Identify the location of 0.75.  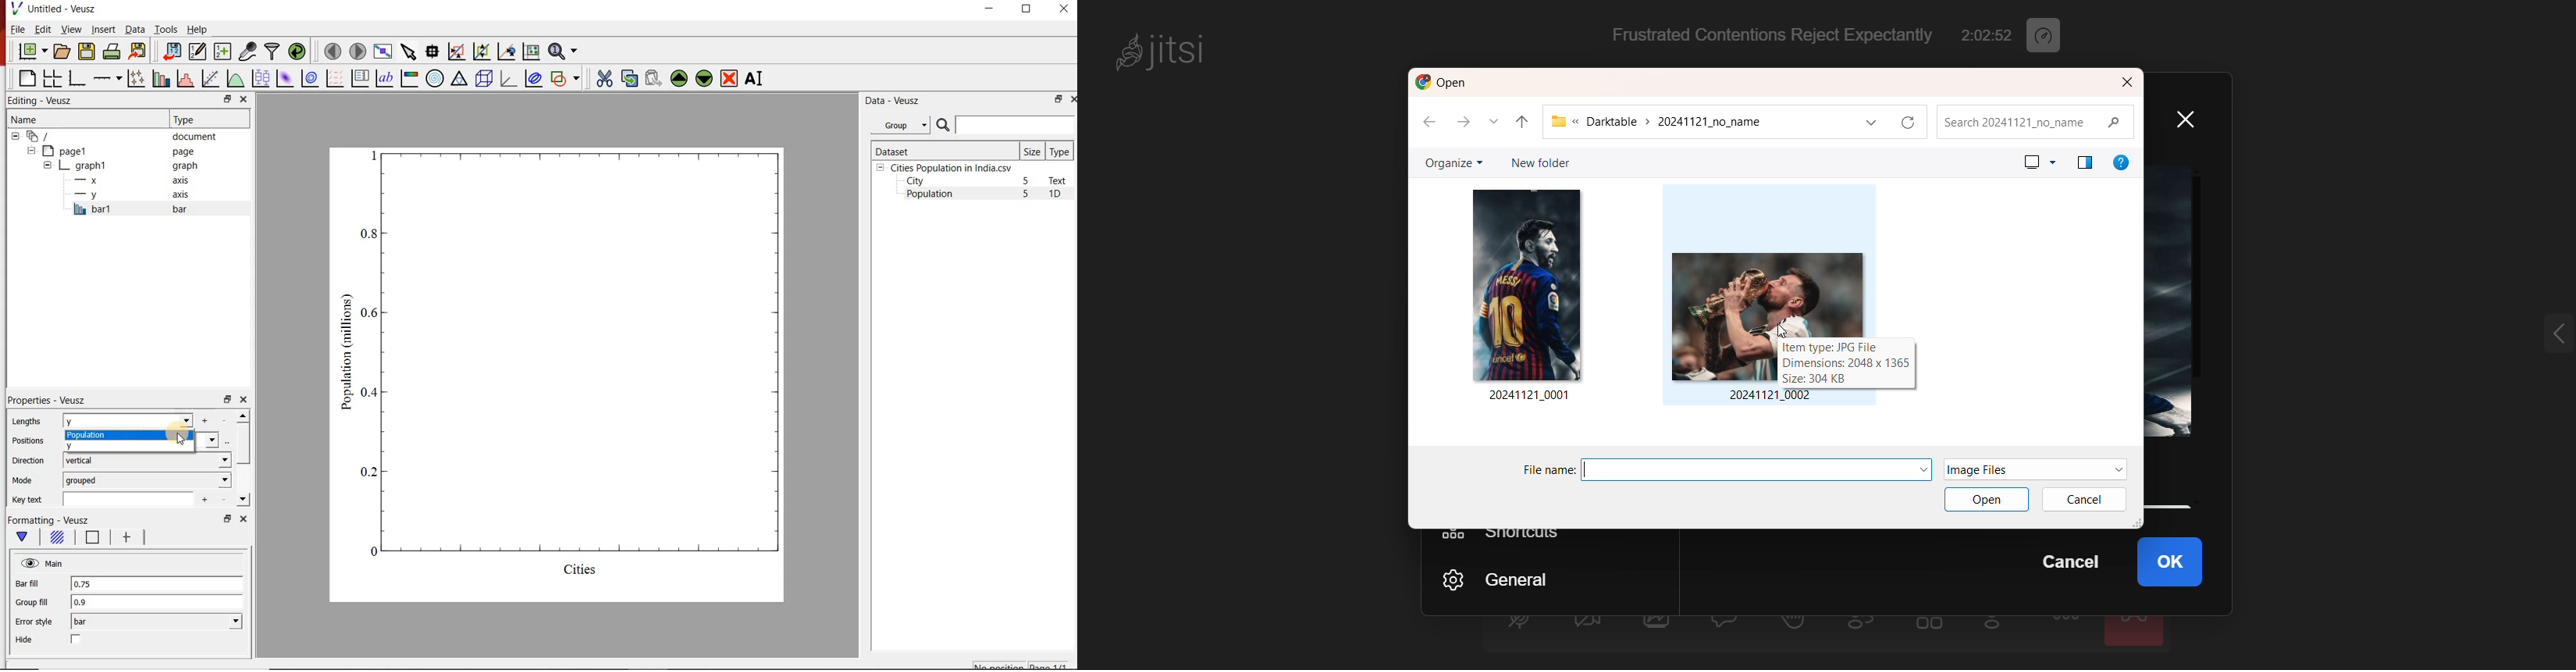
(156, 585).